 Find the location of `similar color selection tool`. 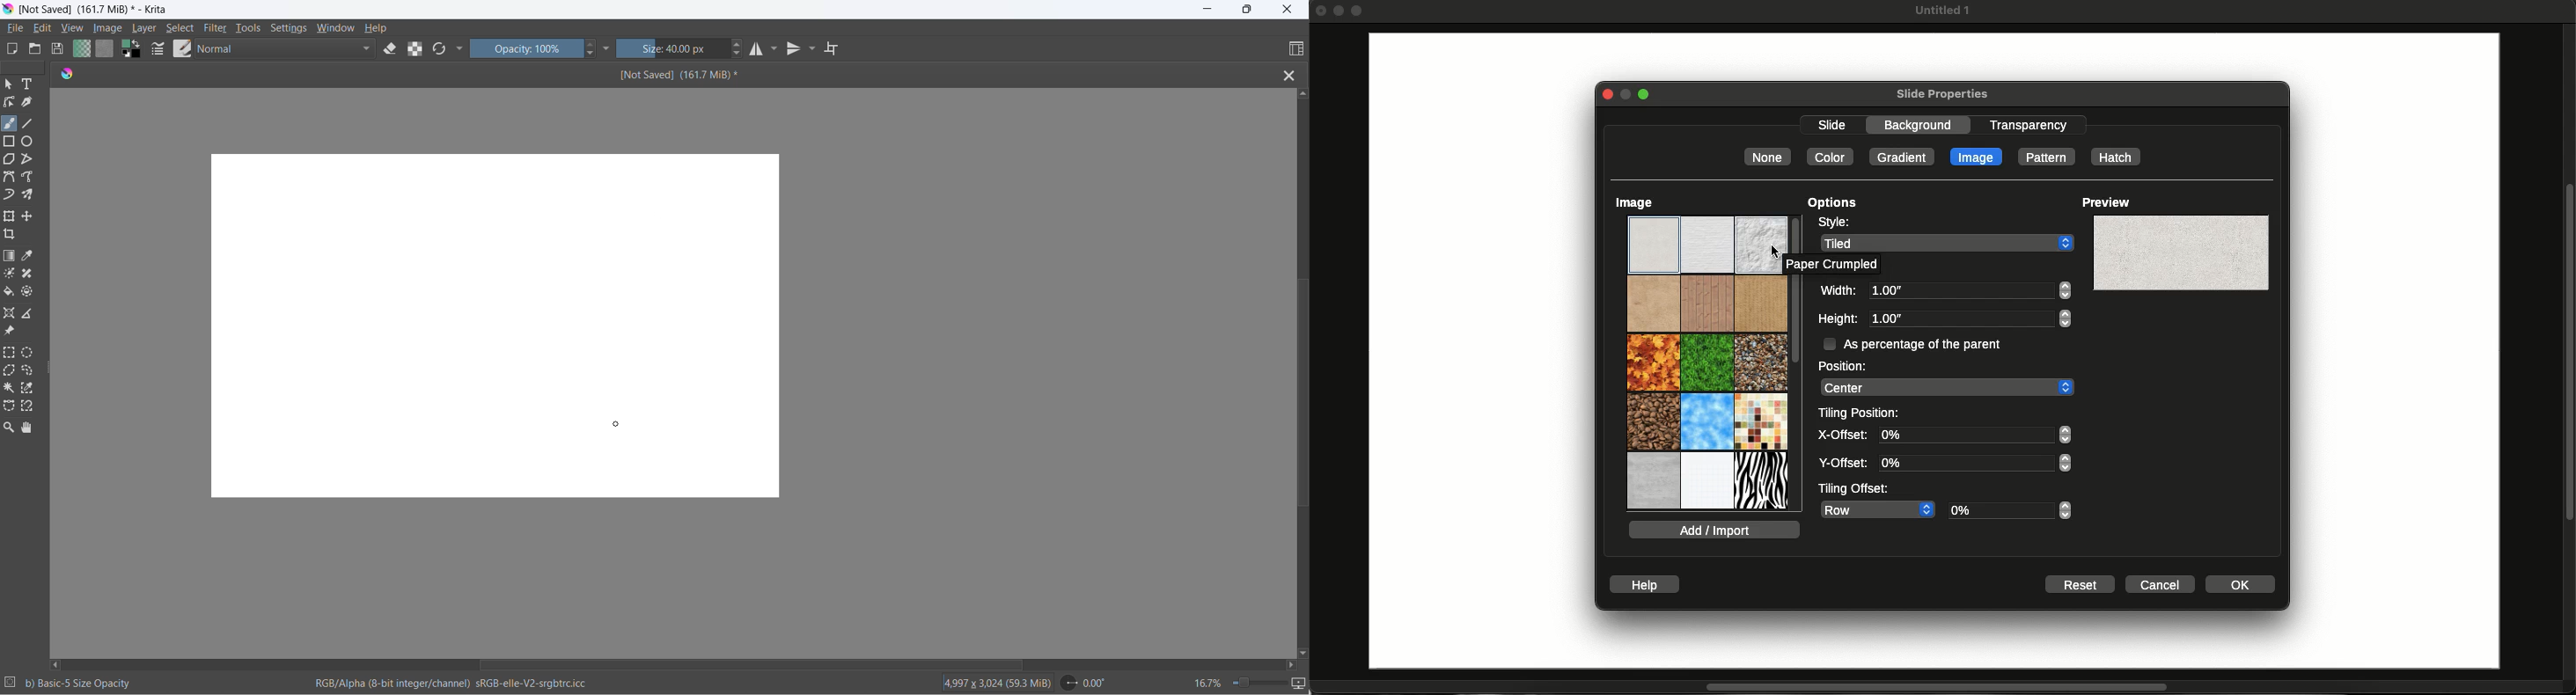

similar color selection tool is located at coordinates (29, 390).